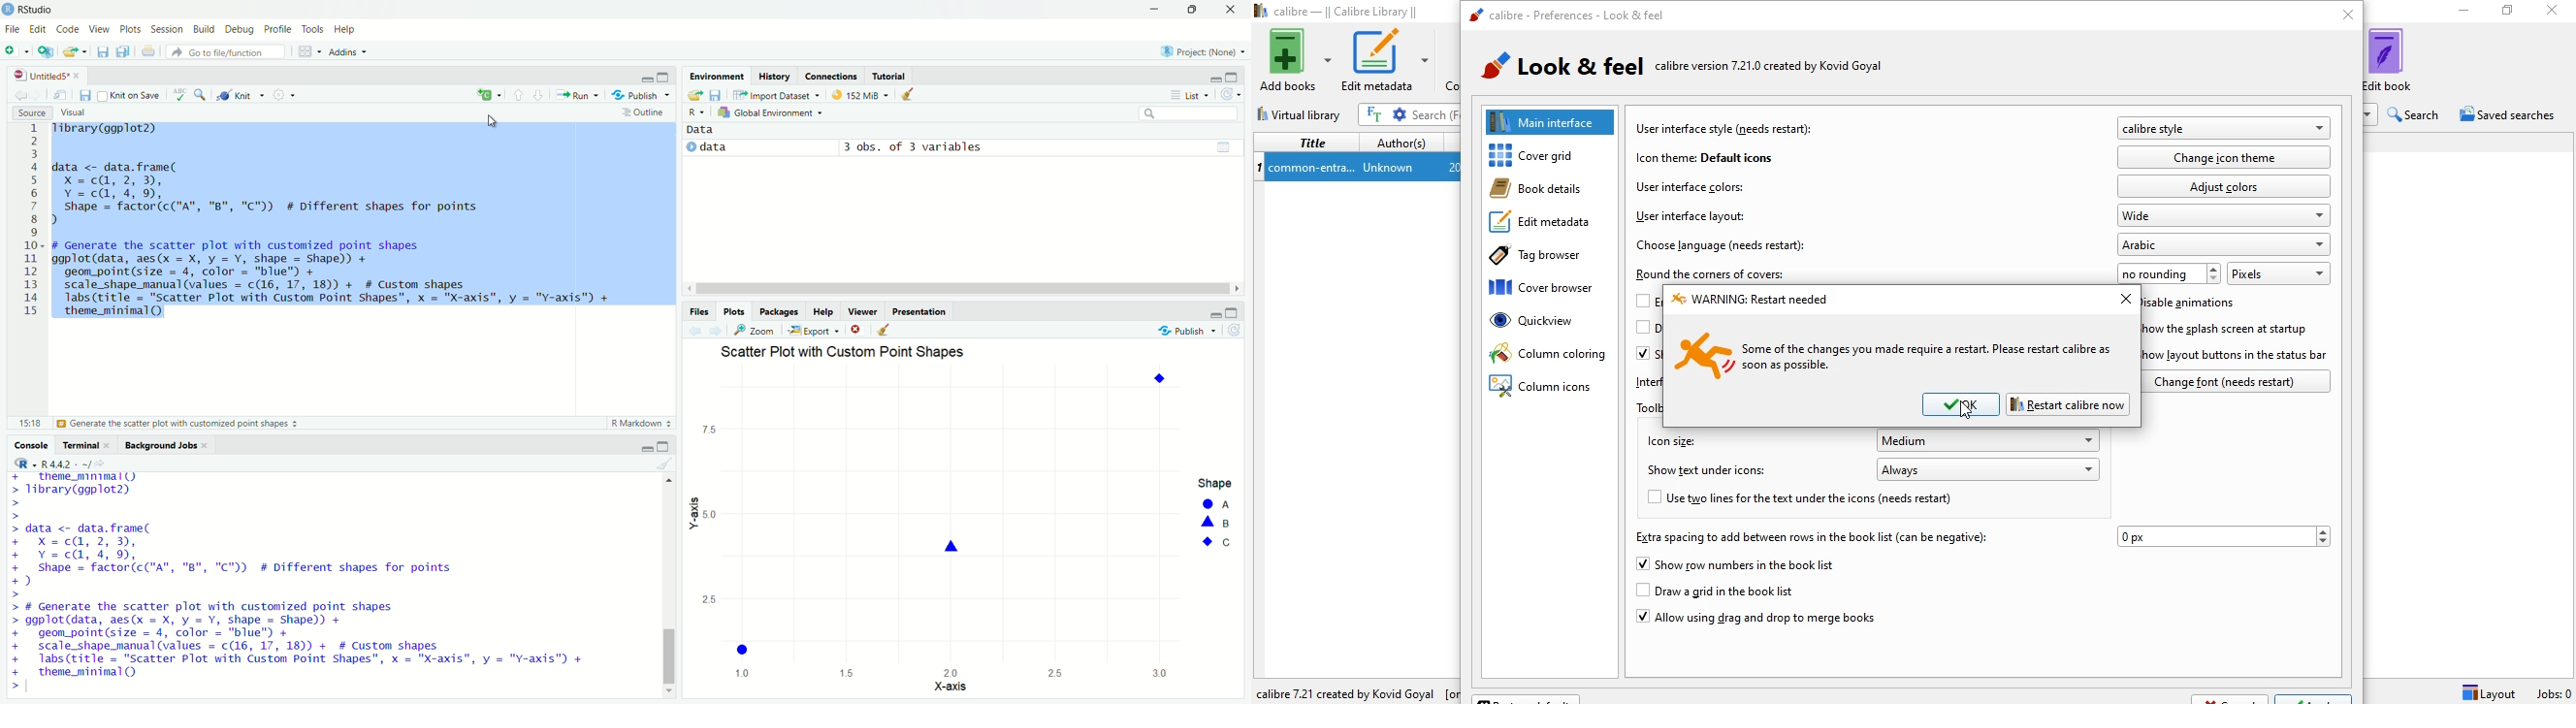 Image resolution: width=2576 pixels, height=728 pixels. What do you see at coordinates (1646, 355) in the screenshot?
I see `show tooltips in the book list` at bounding box center [1646, 355].